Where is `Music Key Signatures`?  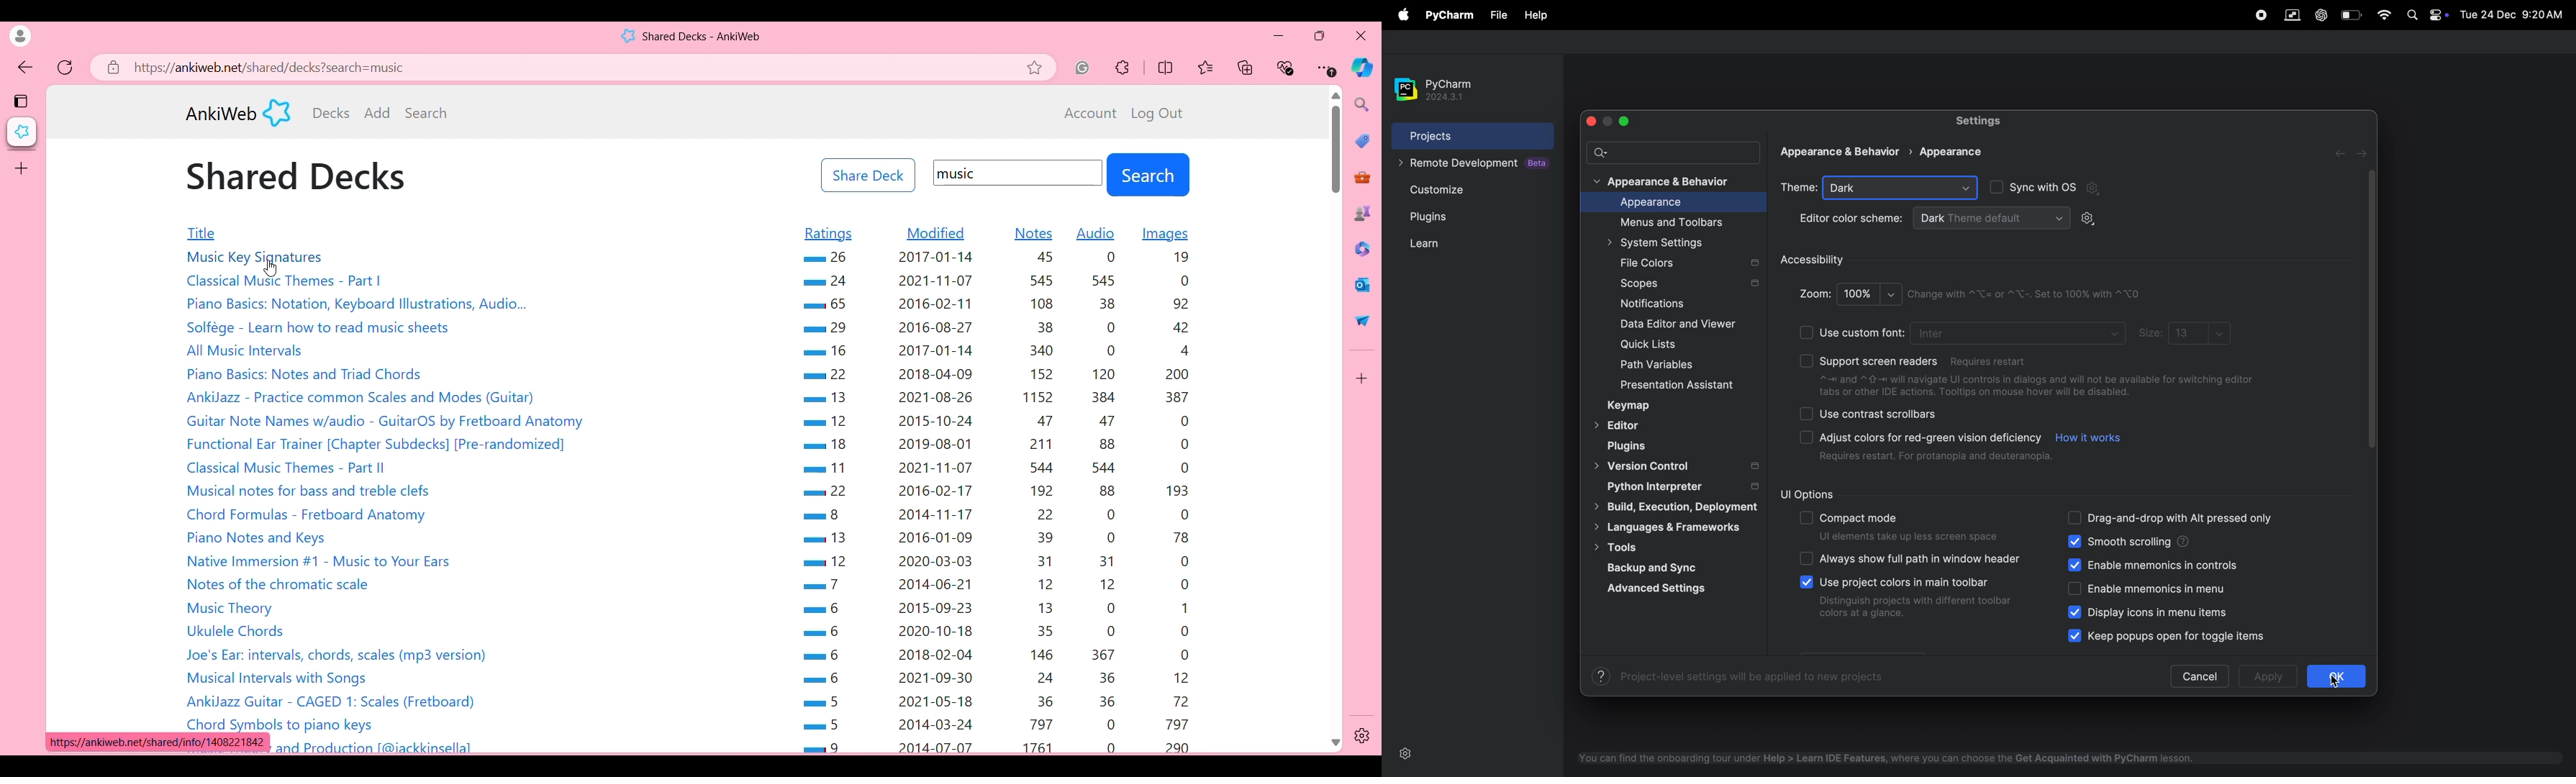
Music Key Signatures is located at coordinates (257, 257).